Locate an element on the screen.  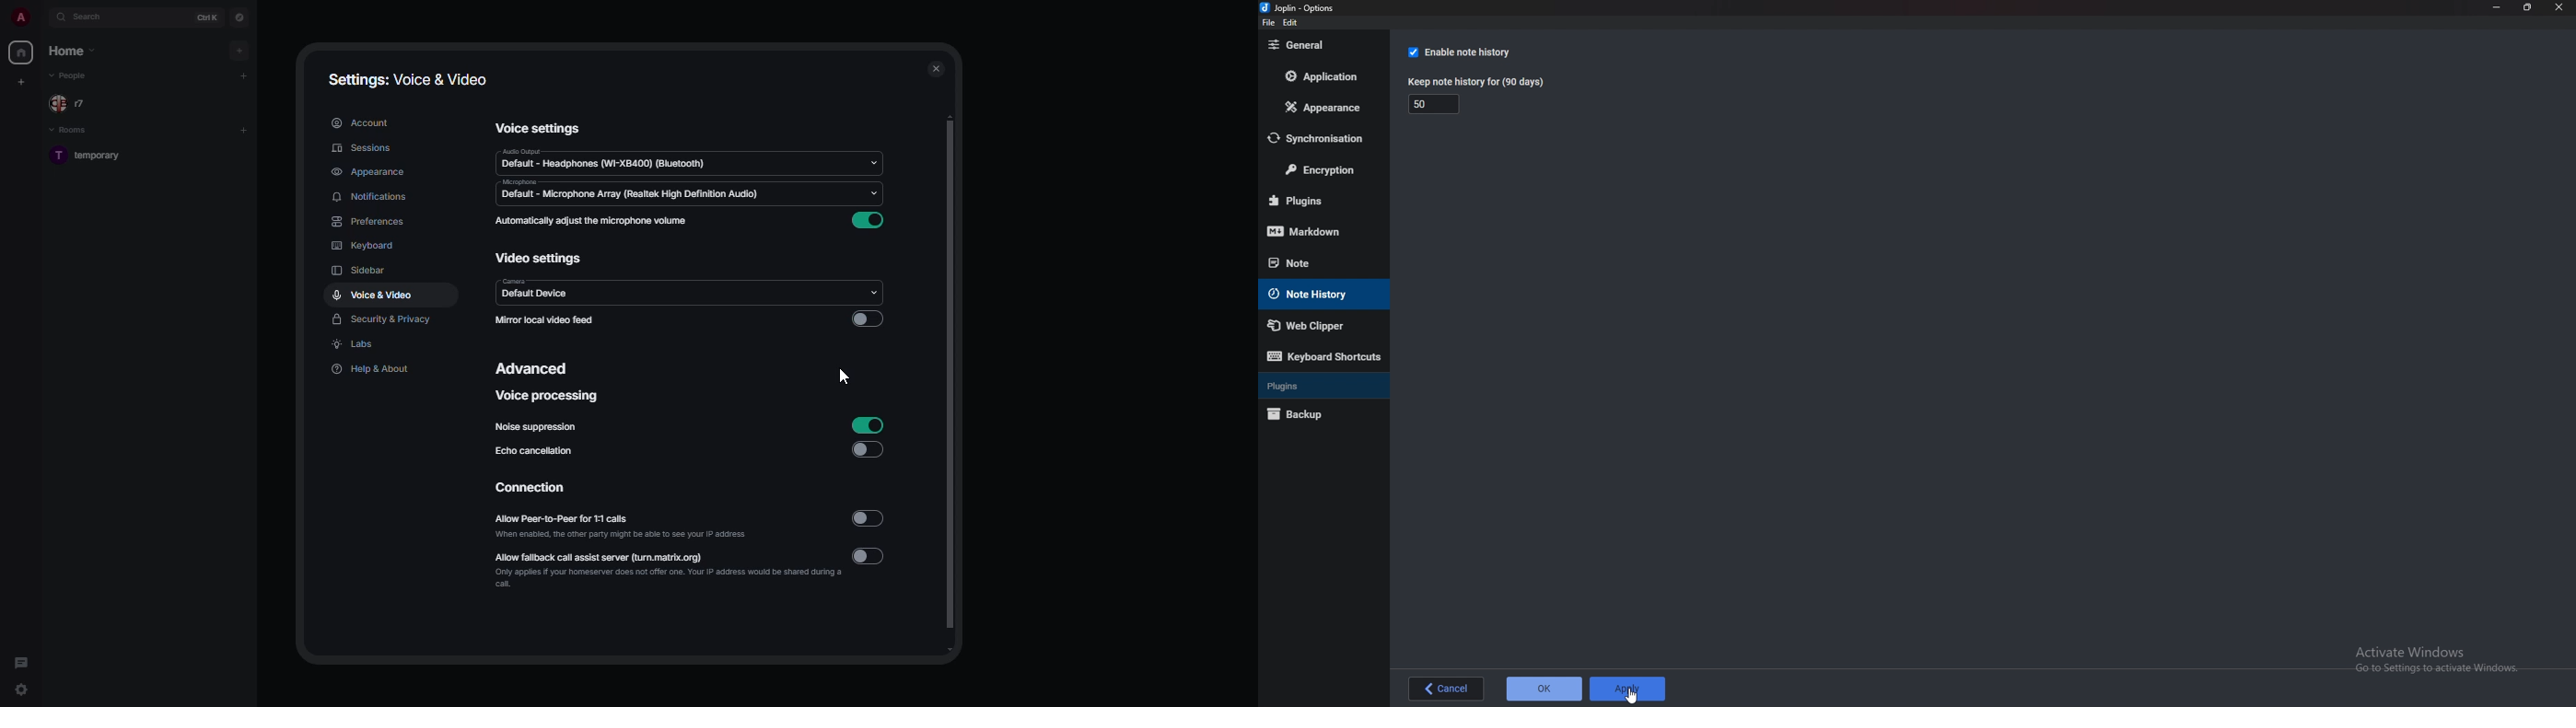
Keep note history for is located at coordinates (1480, 82).